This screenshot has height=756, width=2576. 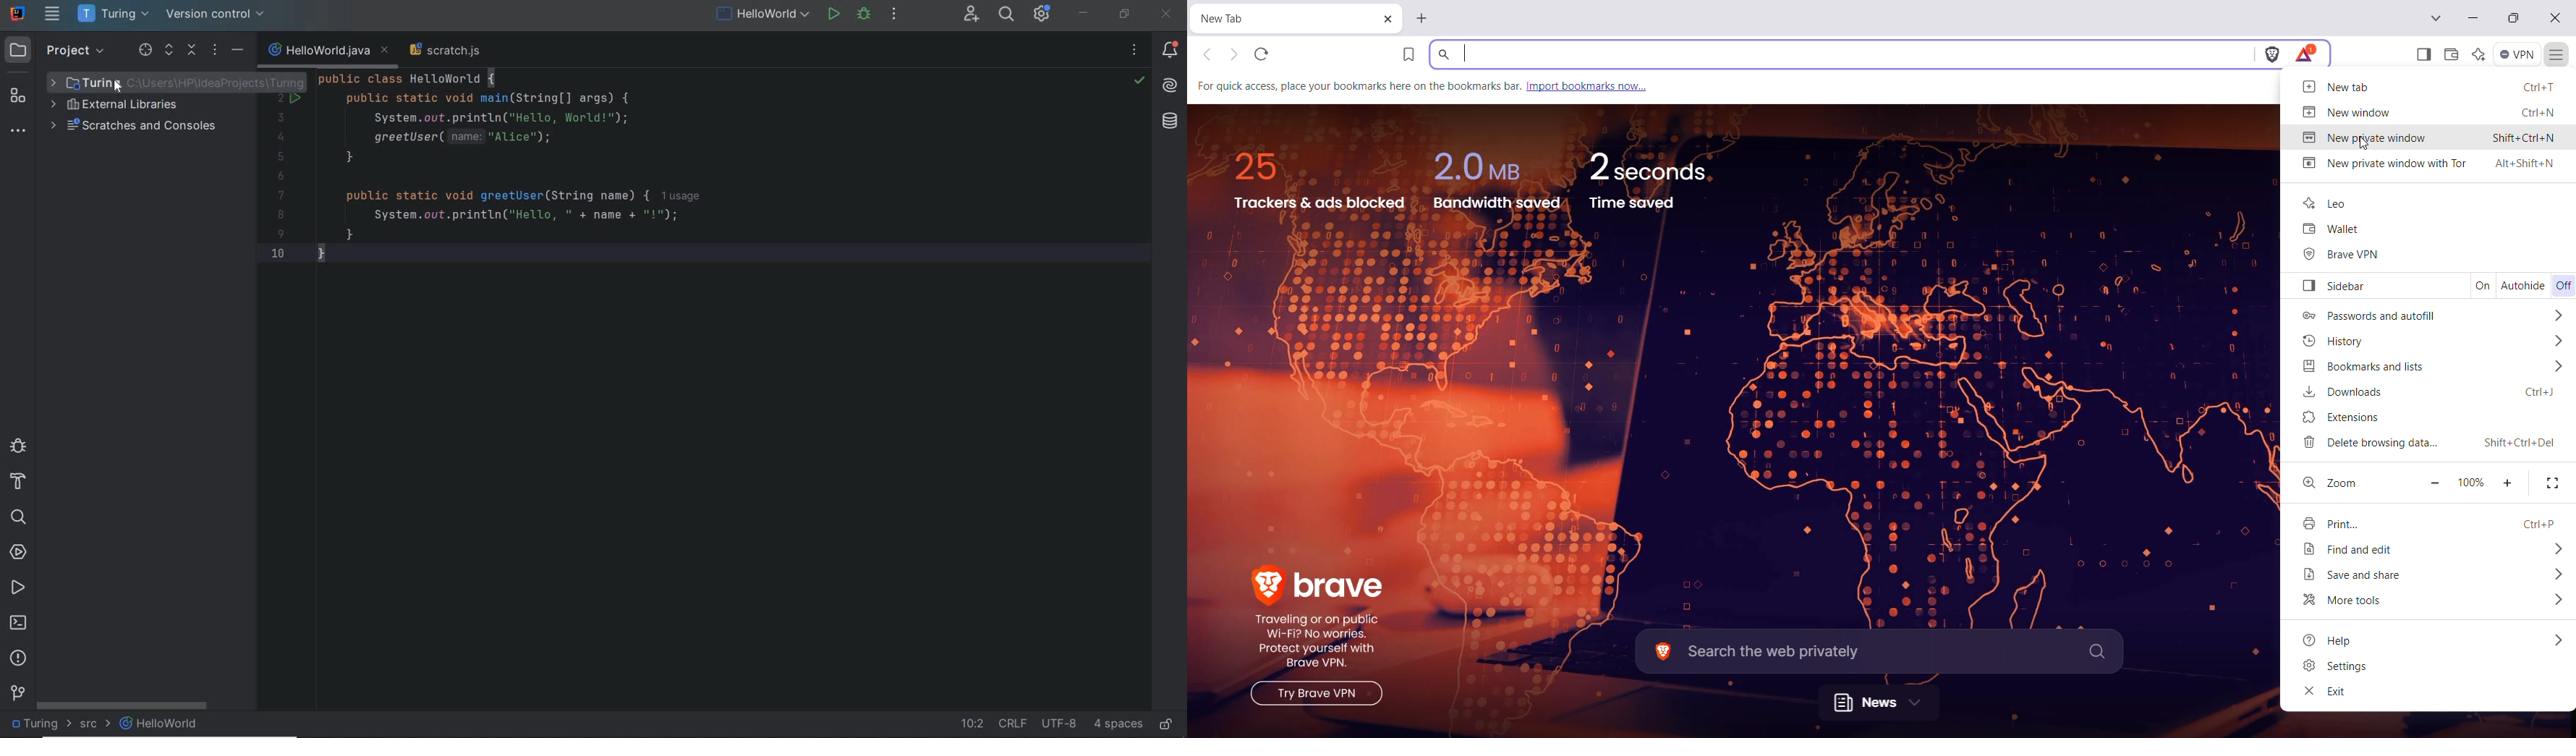 What do you see at coordinates (1313, 635) in the screenshot?
I see `brave traveling or on public wi-fi? no worries, protect yourself with Brave VPN` at bounding box center [1313, 635].